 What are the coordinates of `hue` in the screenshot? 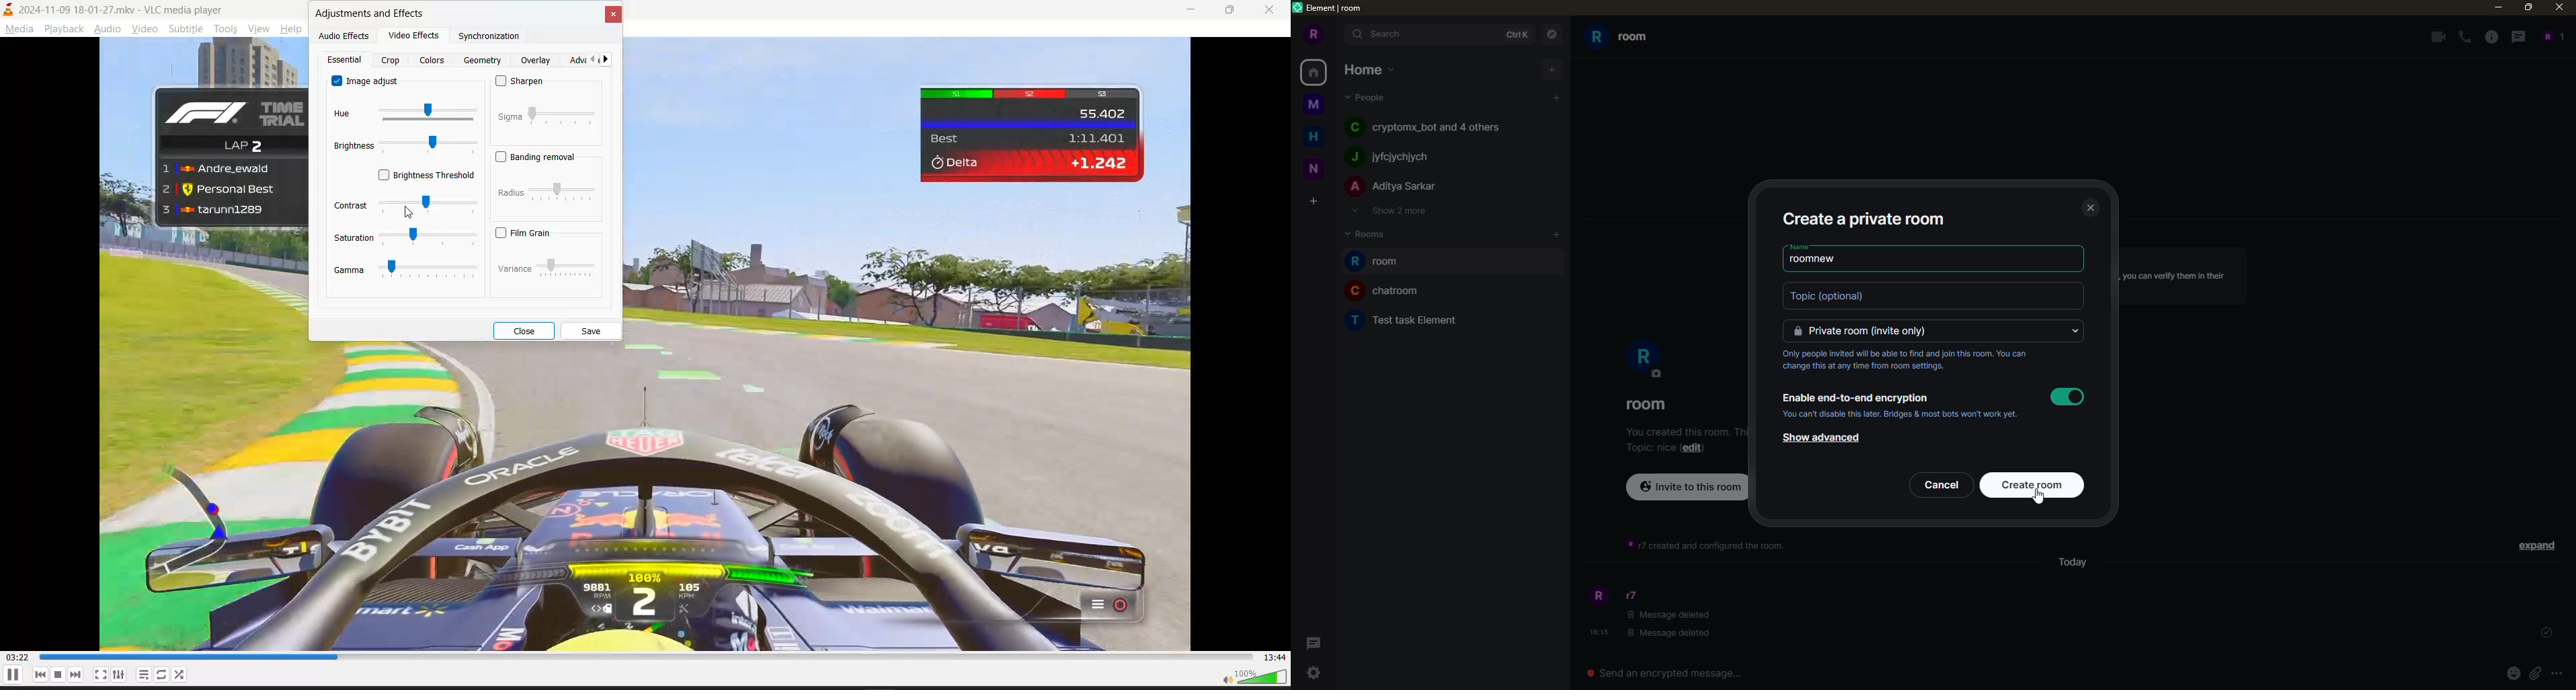 It's located at (344, 114).